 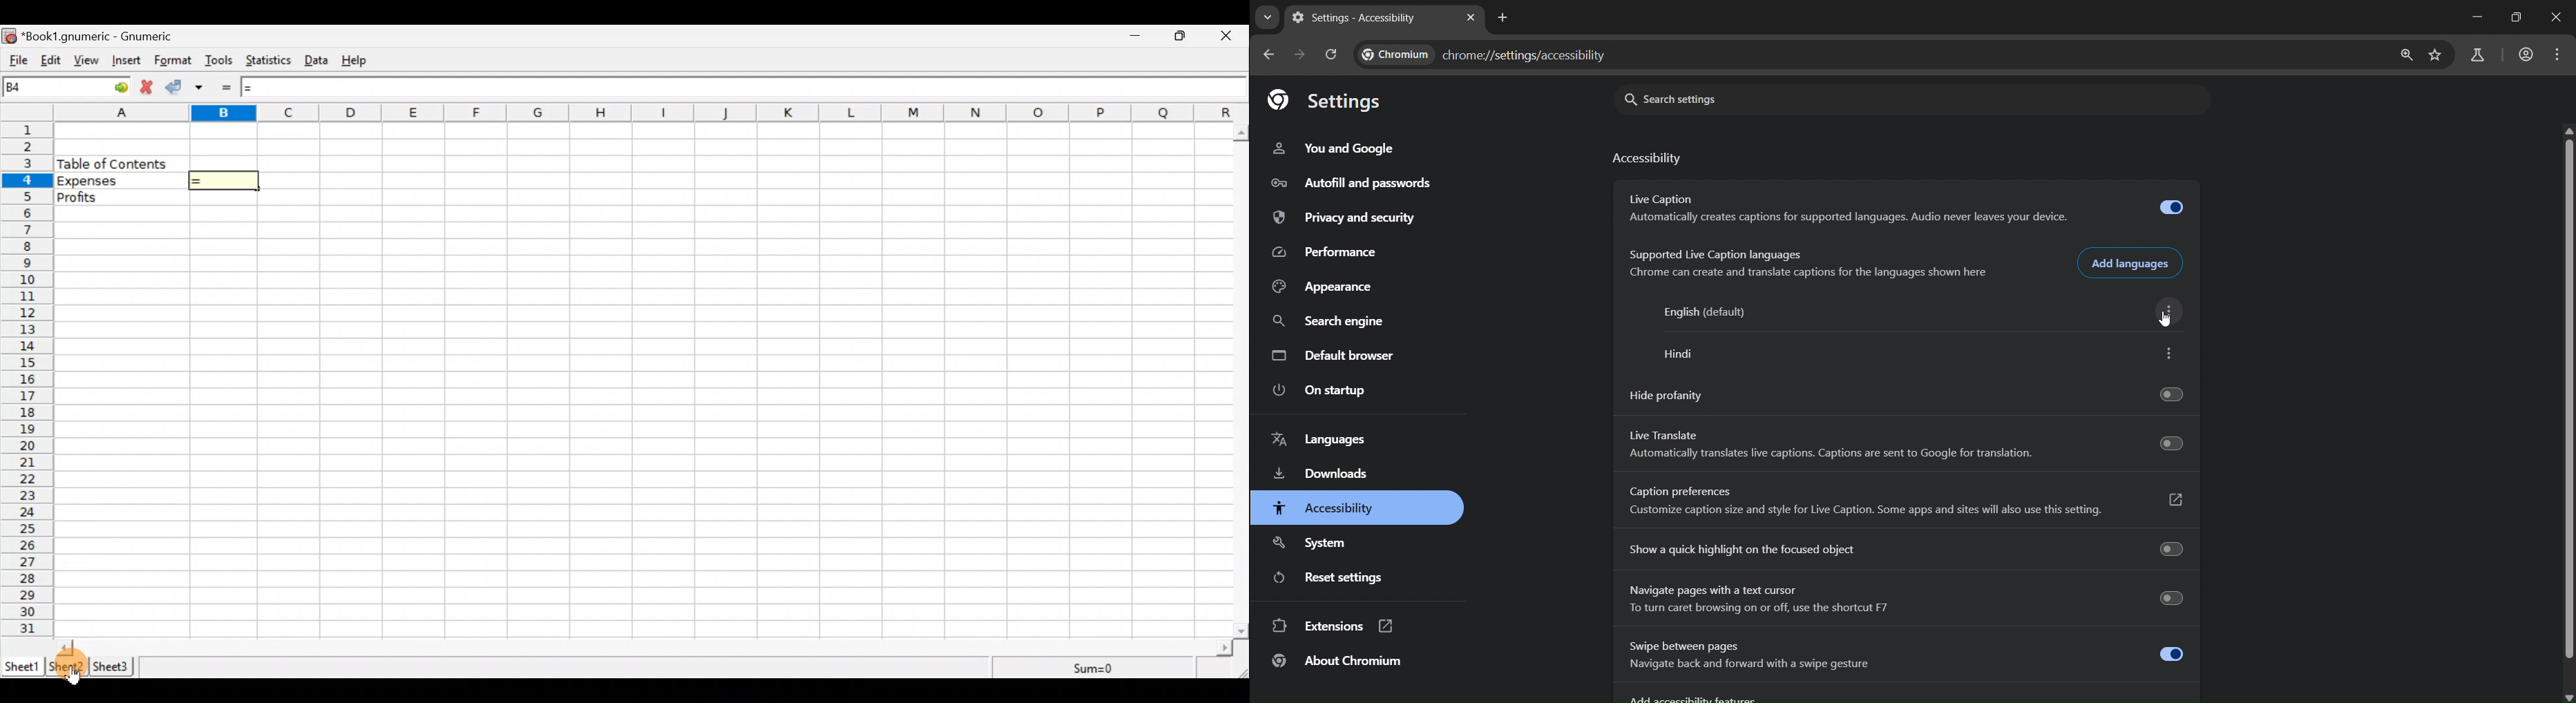 I want to click on Minimize, so click(x=1136, y=37).